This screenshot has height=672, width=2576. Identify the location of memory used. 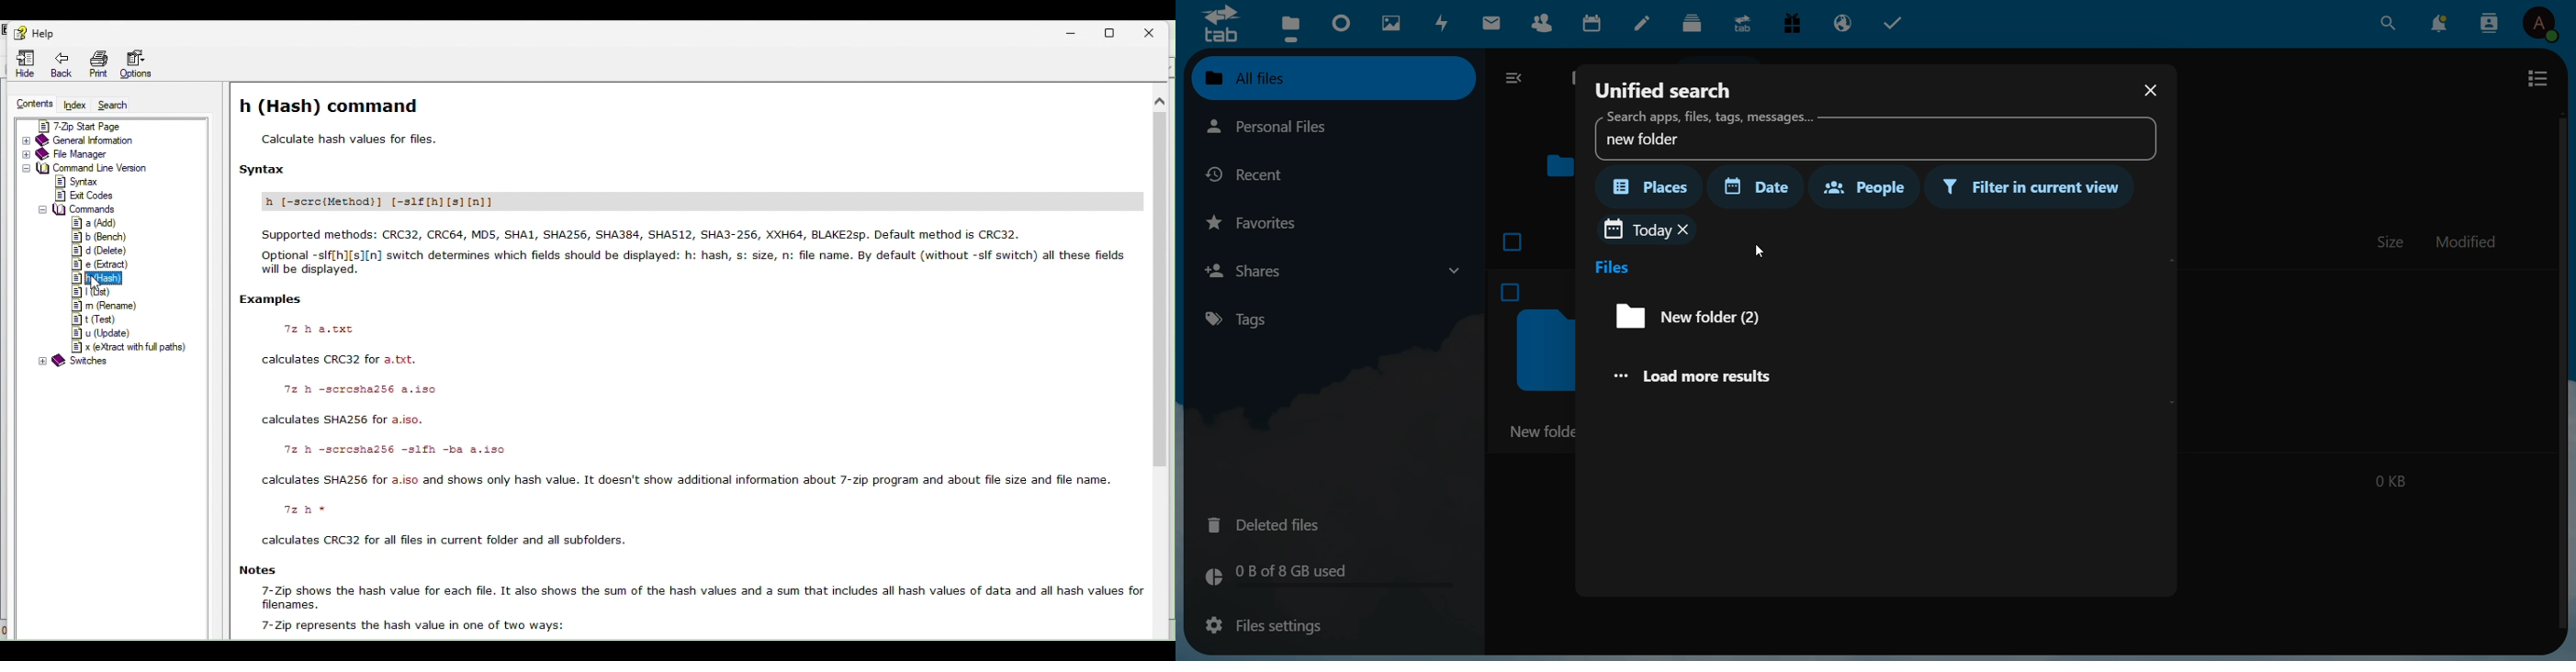
(1326, 576).